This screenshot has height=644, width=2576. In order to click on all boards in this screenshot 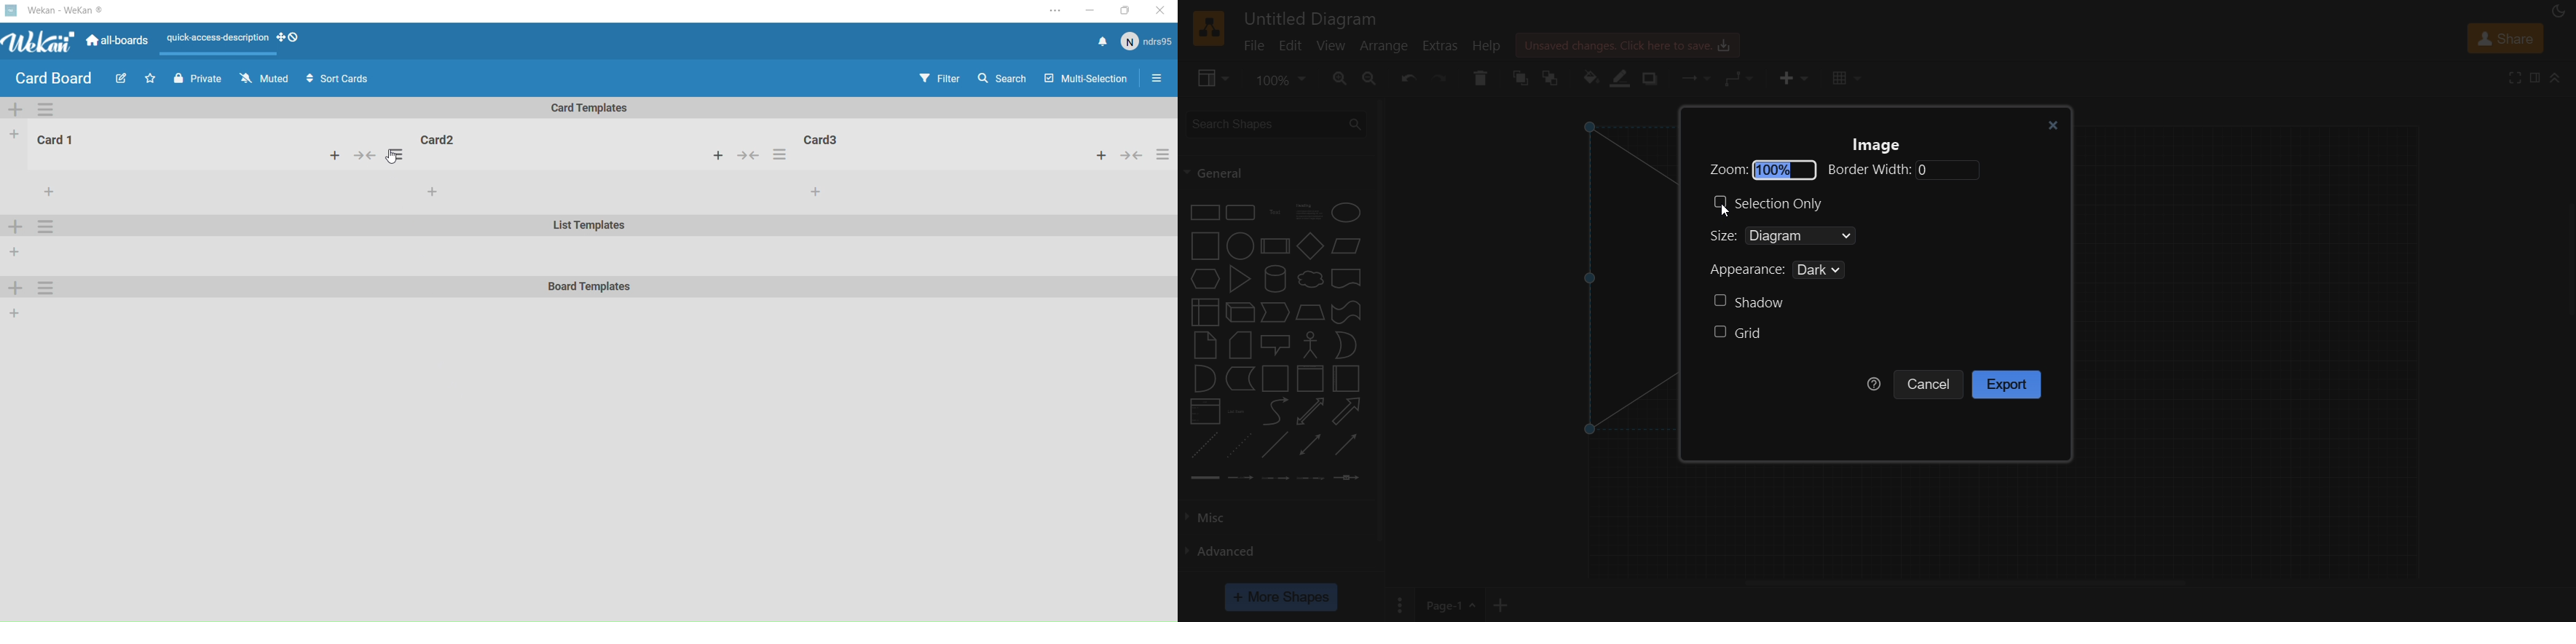, I will do `click(117, 44)`.